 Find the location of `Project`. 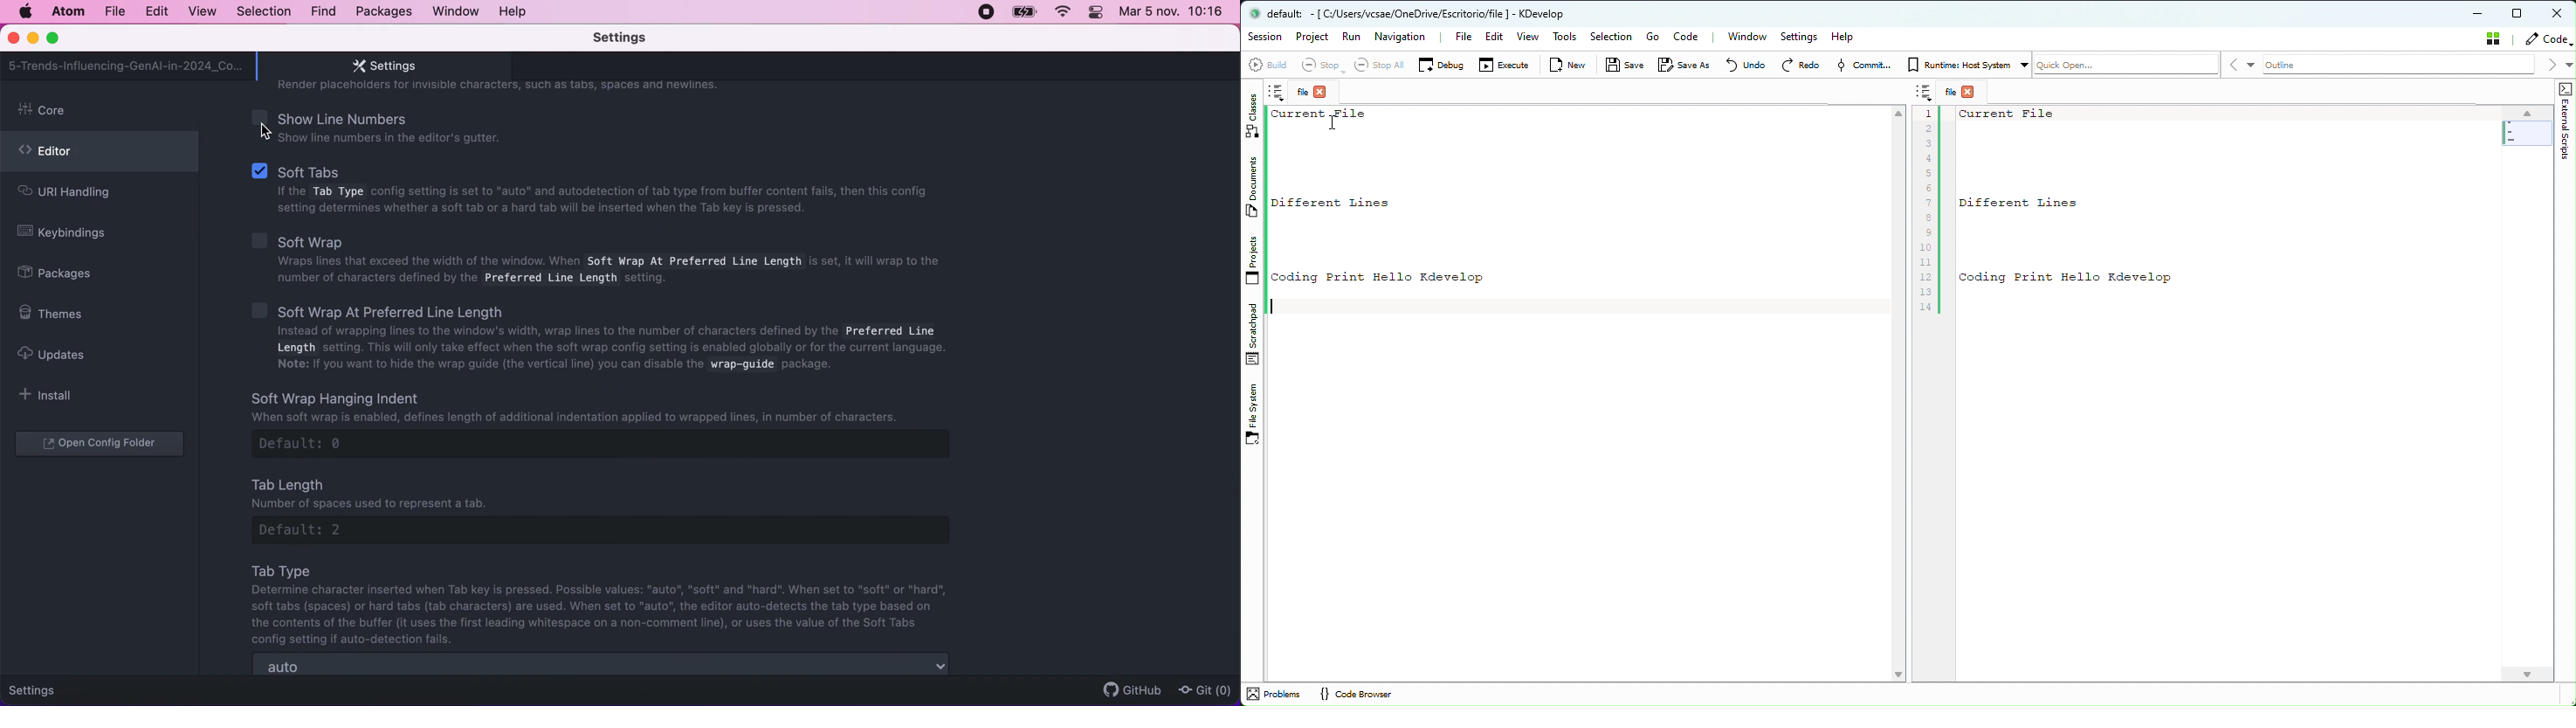

Project is located at coordinates (1315, 38).